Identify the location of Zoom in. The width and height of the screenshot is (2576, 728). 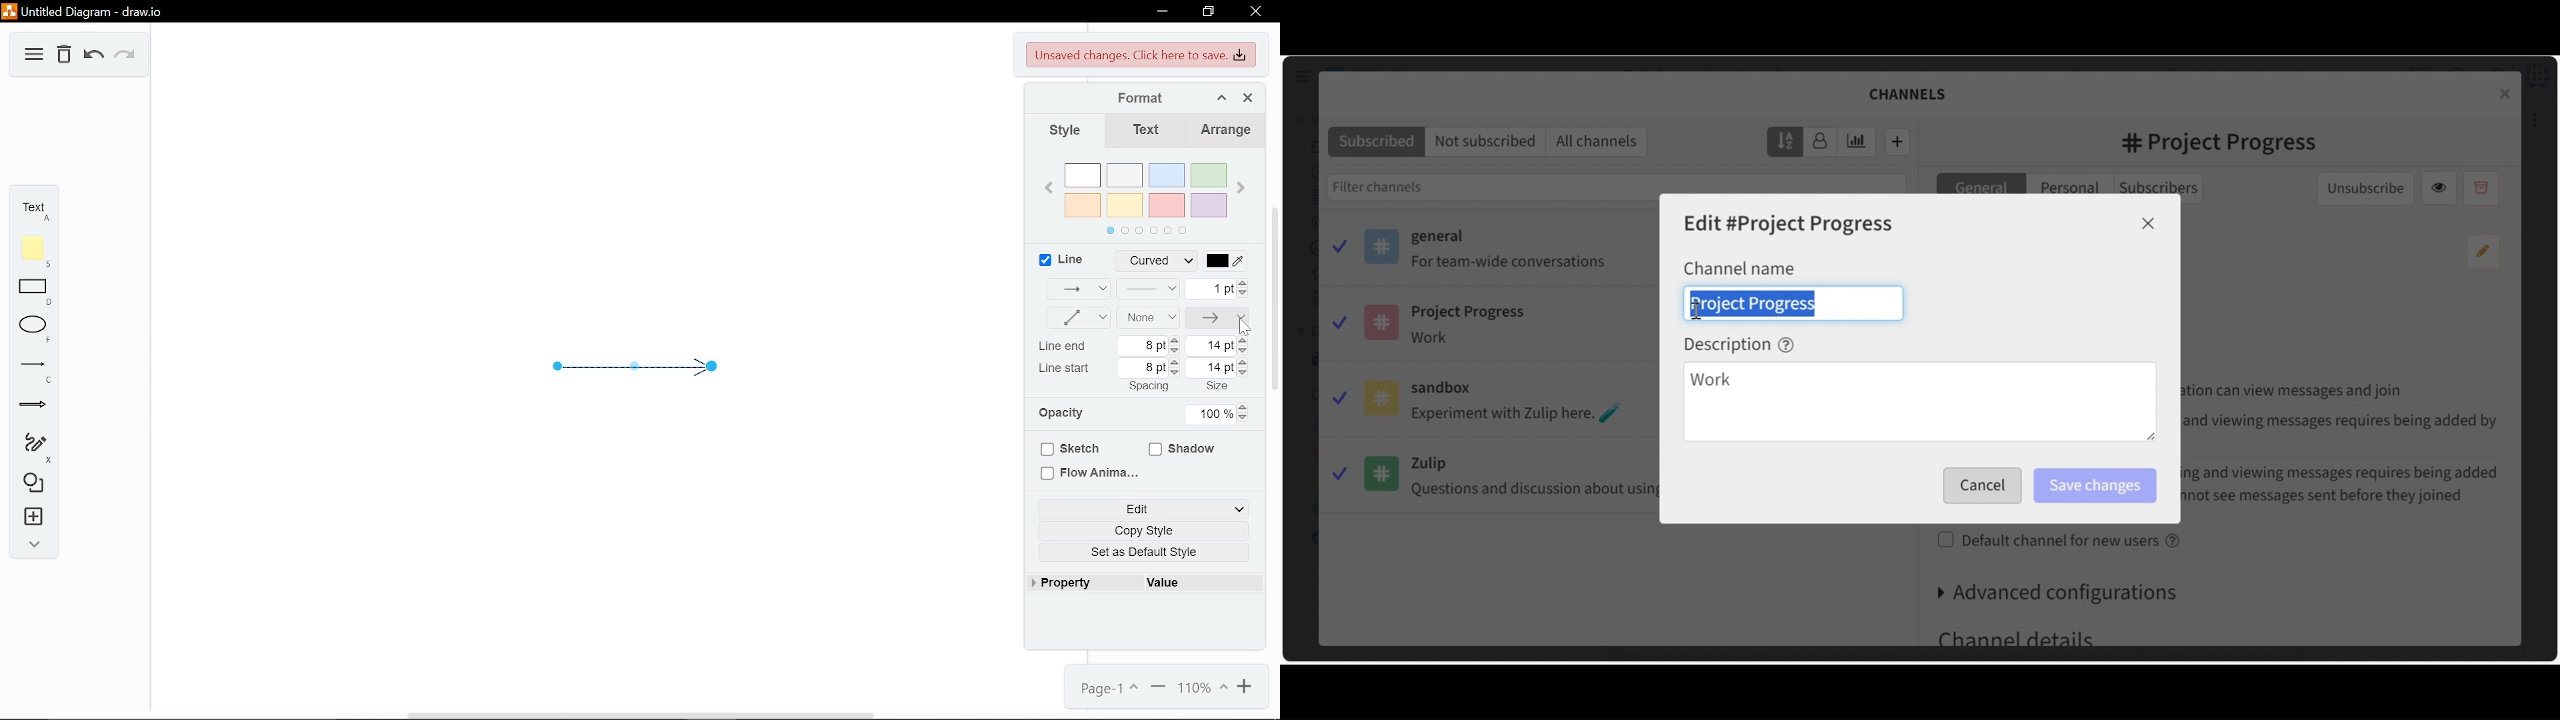
(1244, 688).